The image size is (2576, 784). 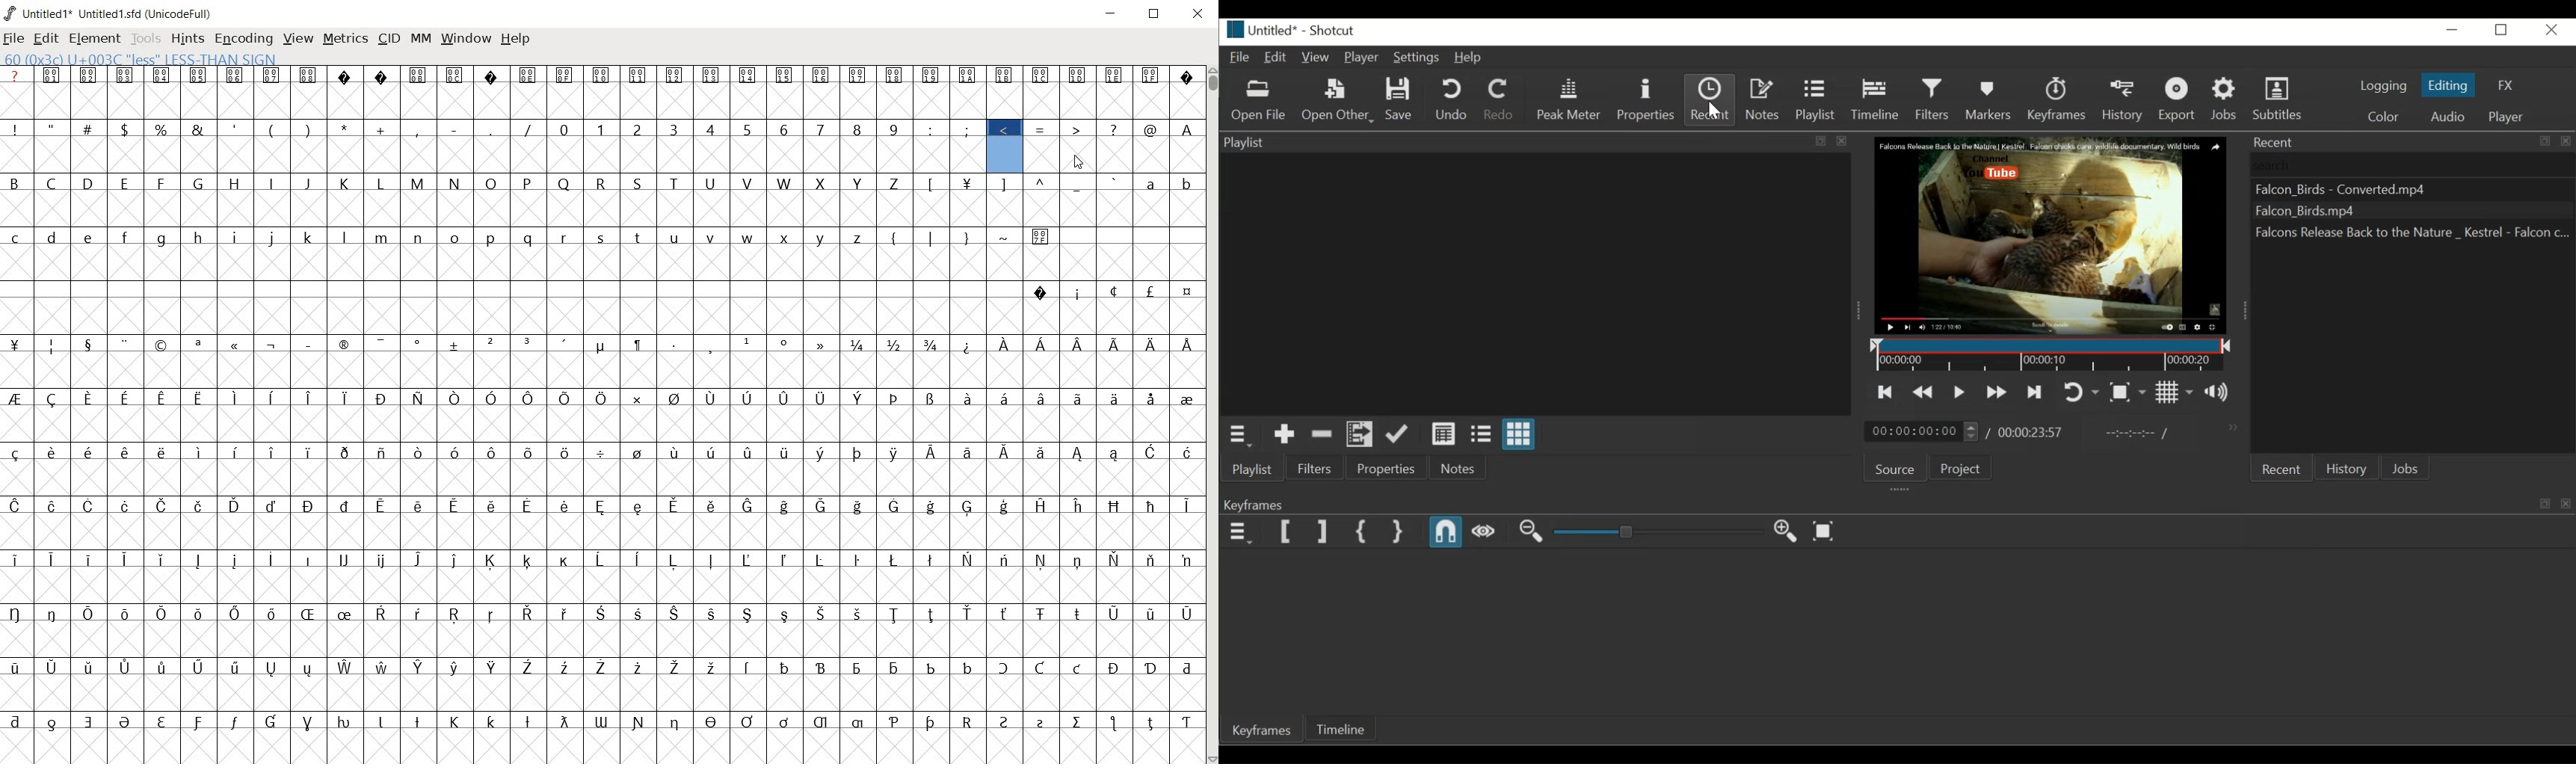 What do you see at coordinates (1993, 392) in the screenshot?
I see `Play quickly forward` at bounding box center [1993, 392].